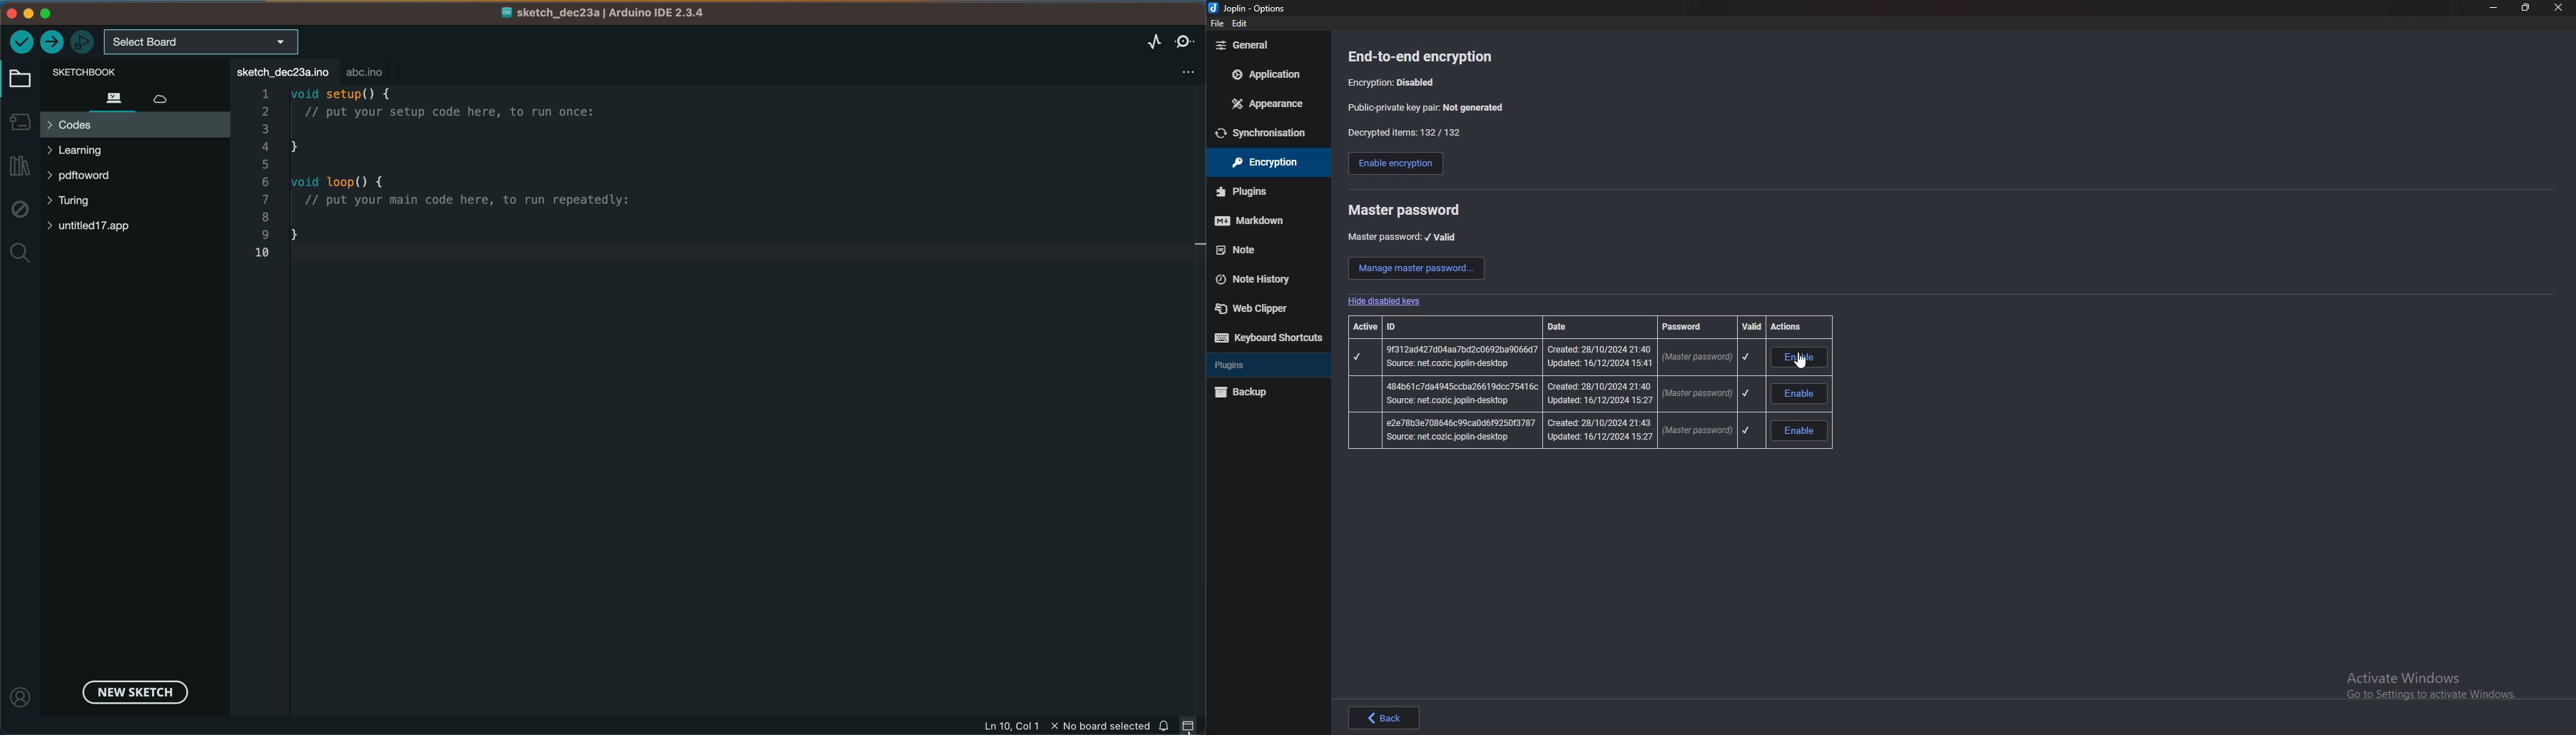 The height and width of the screenshot is (756, 2576). I want to click on master password, so click(1407, 211).